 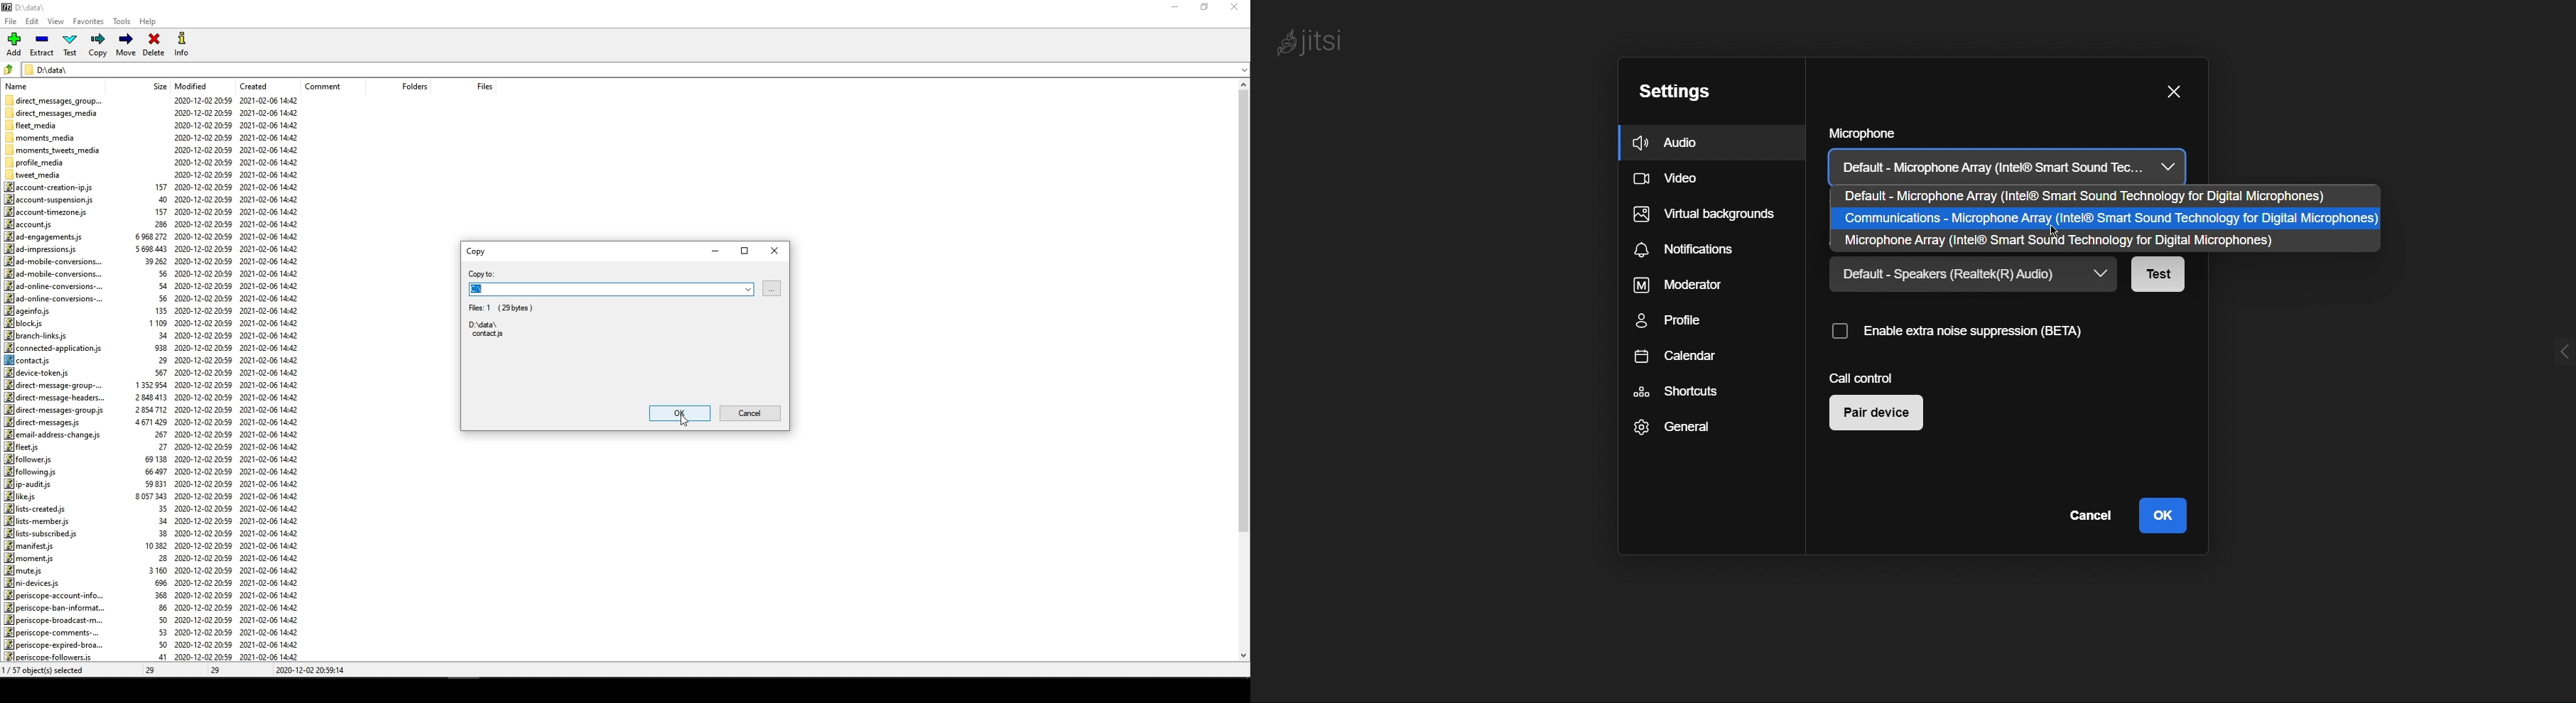 I want to click on ip-audits.js, so click(x=28, y=484).